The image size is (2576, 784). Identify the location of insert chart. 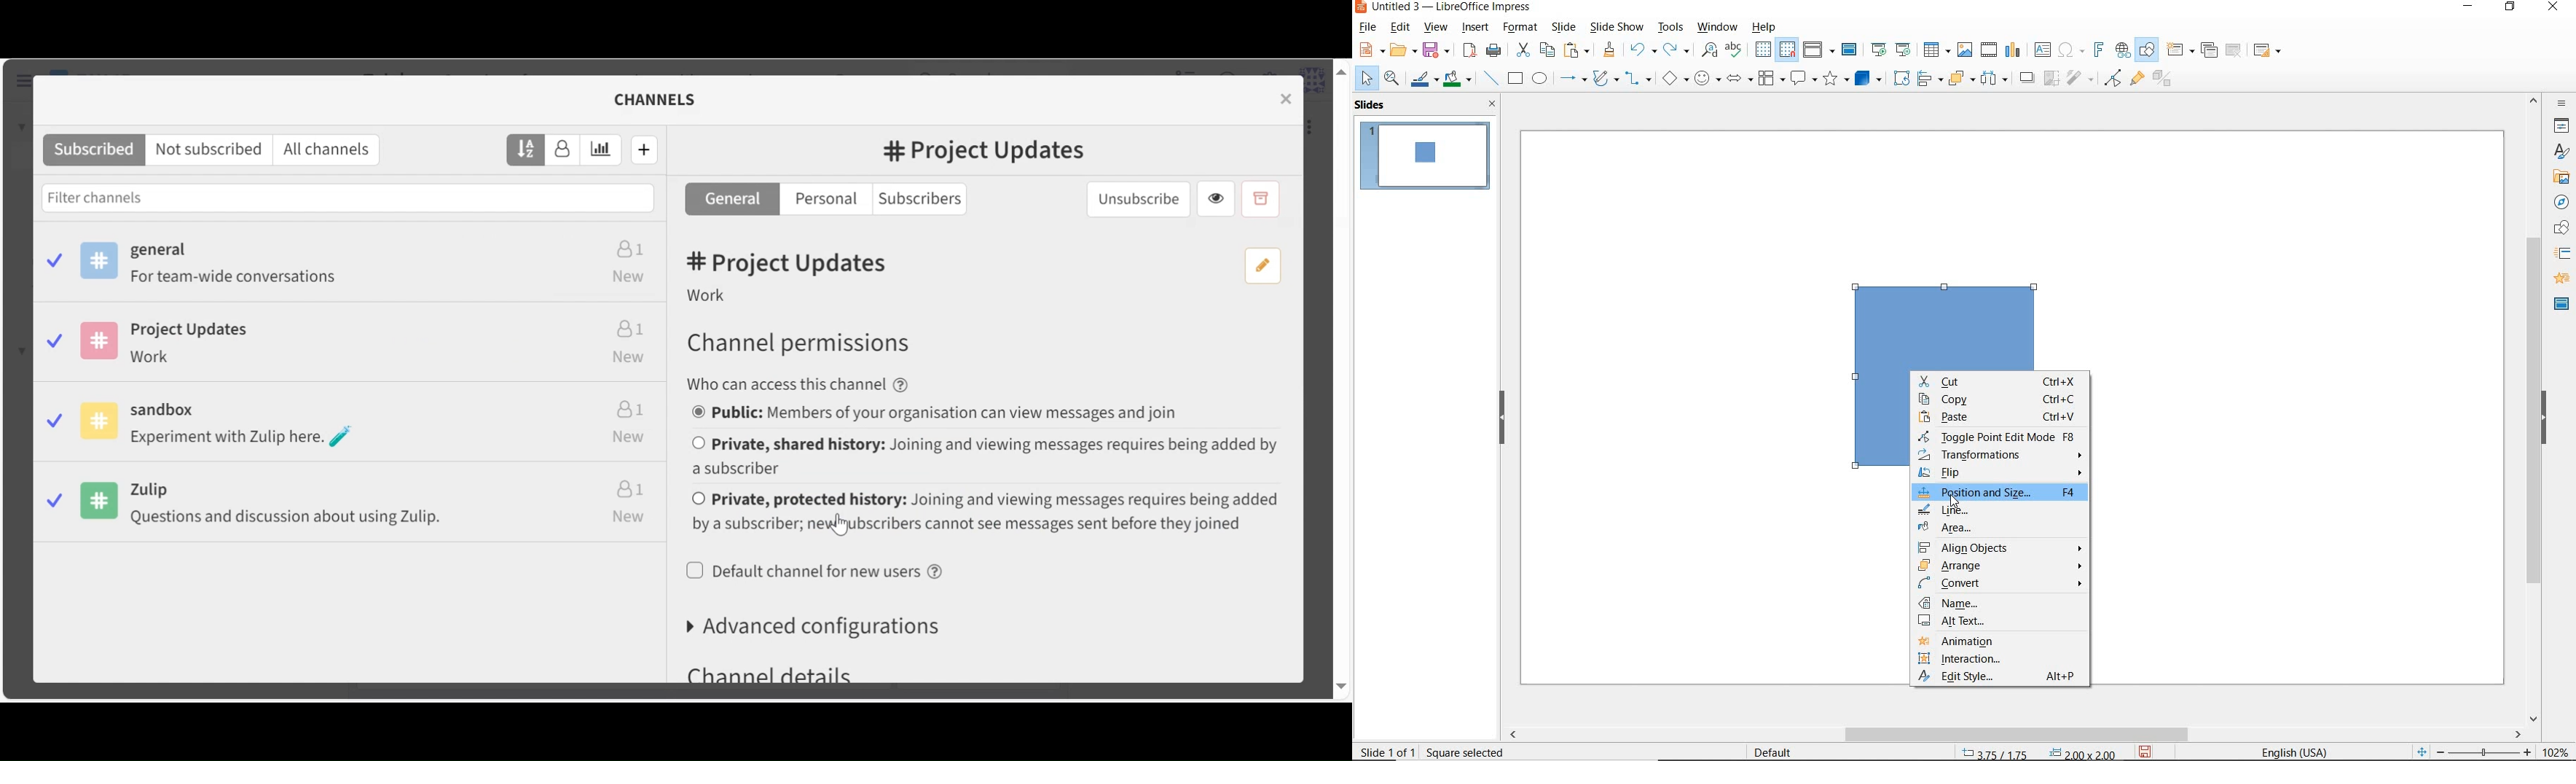
(2015, 50).